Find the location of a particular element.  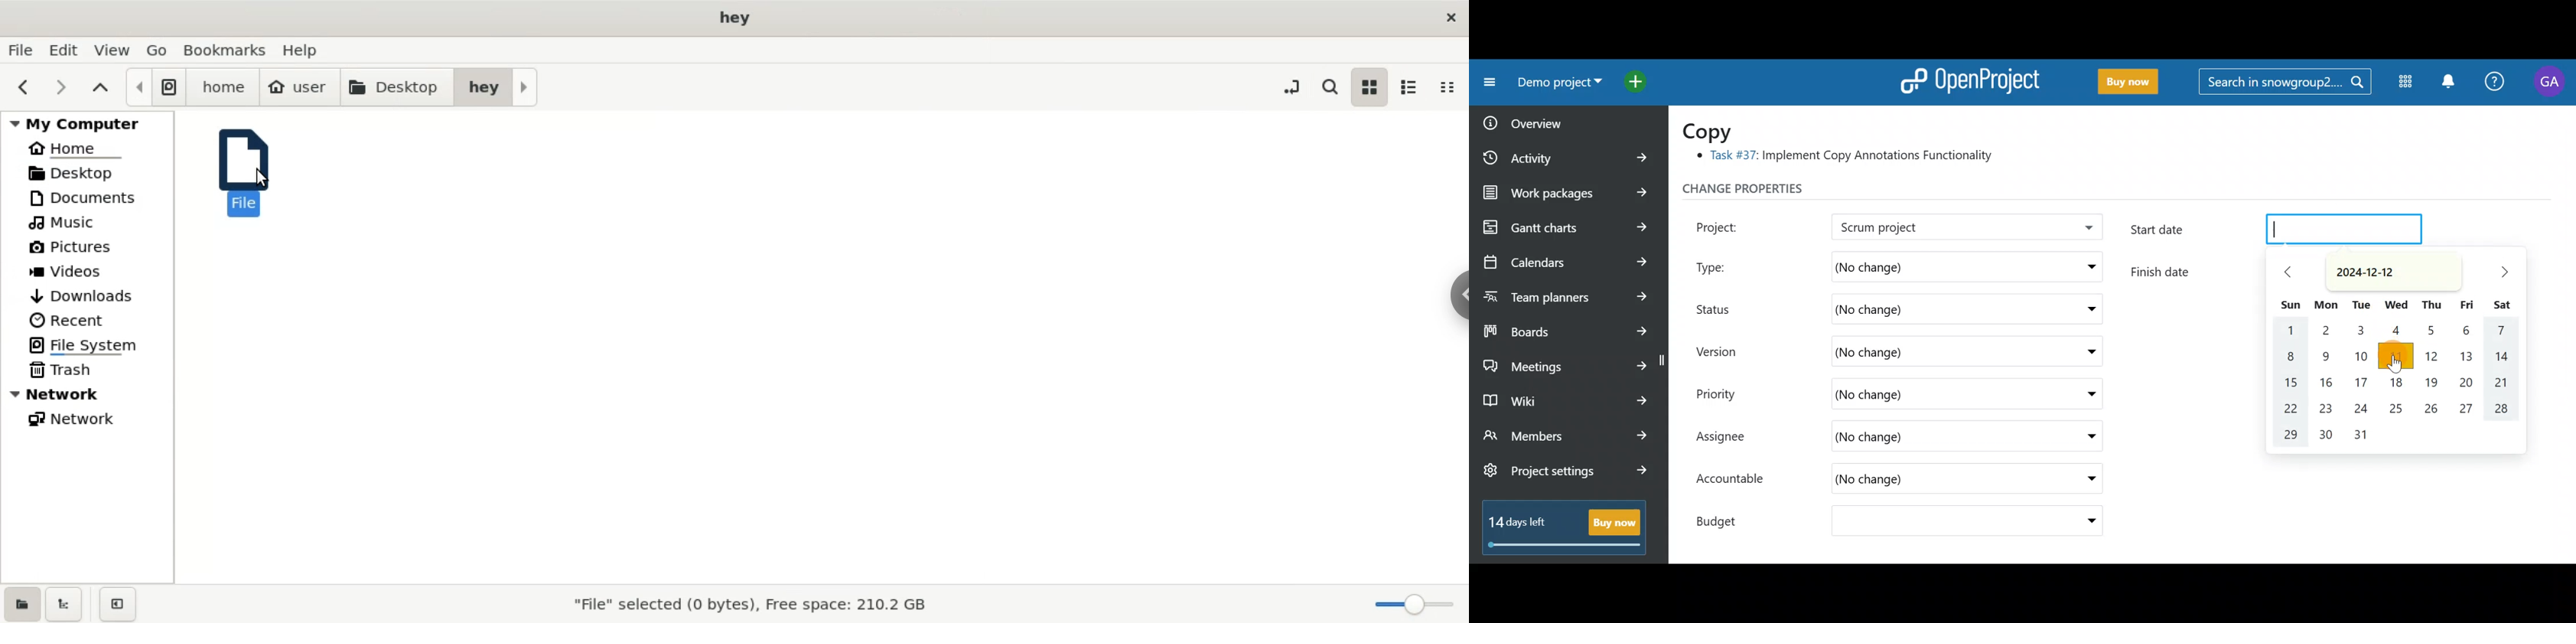

Members is located at coordinates (1566, 437).